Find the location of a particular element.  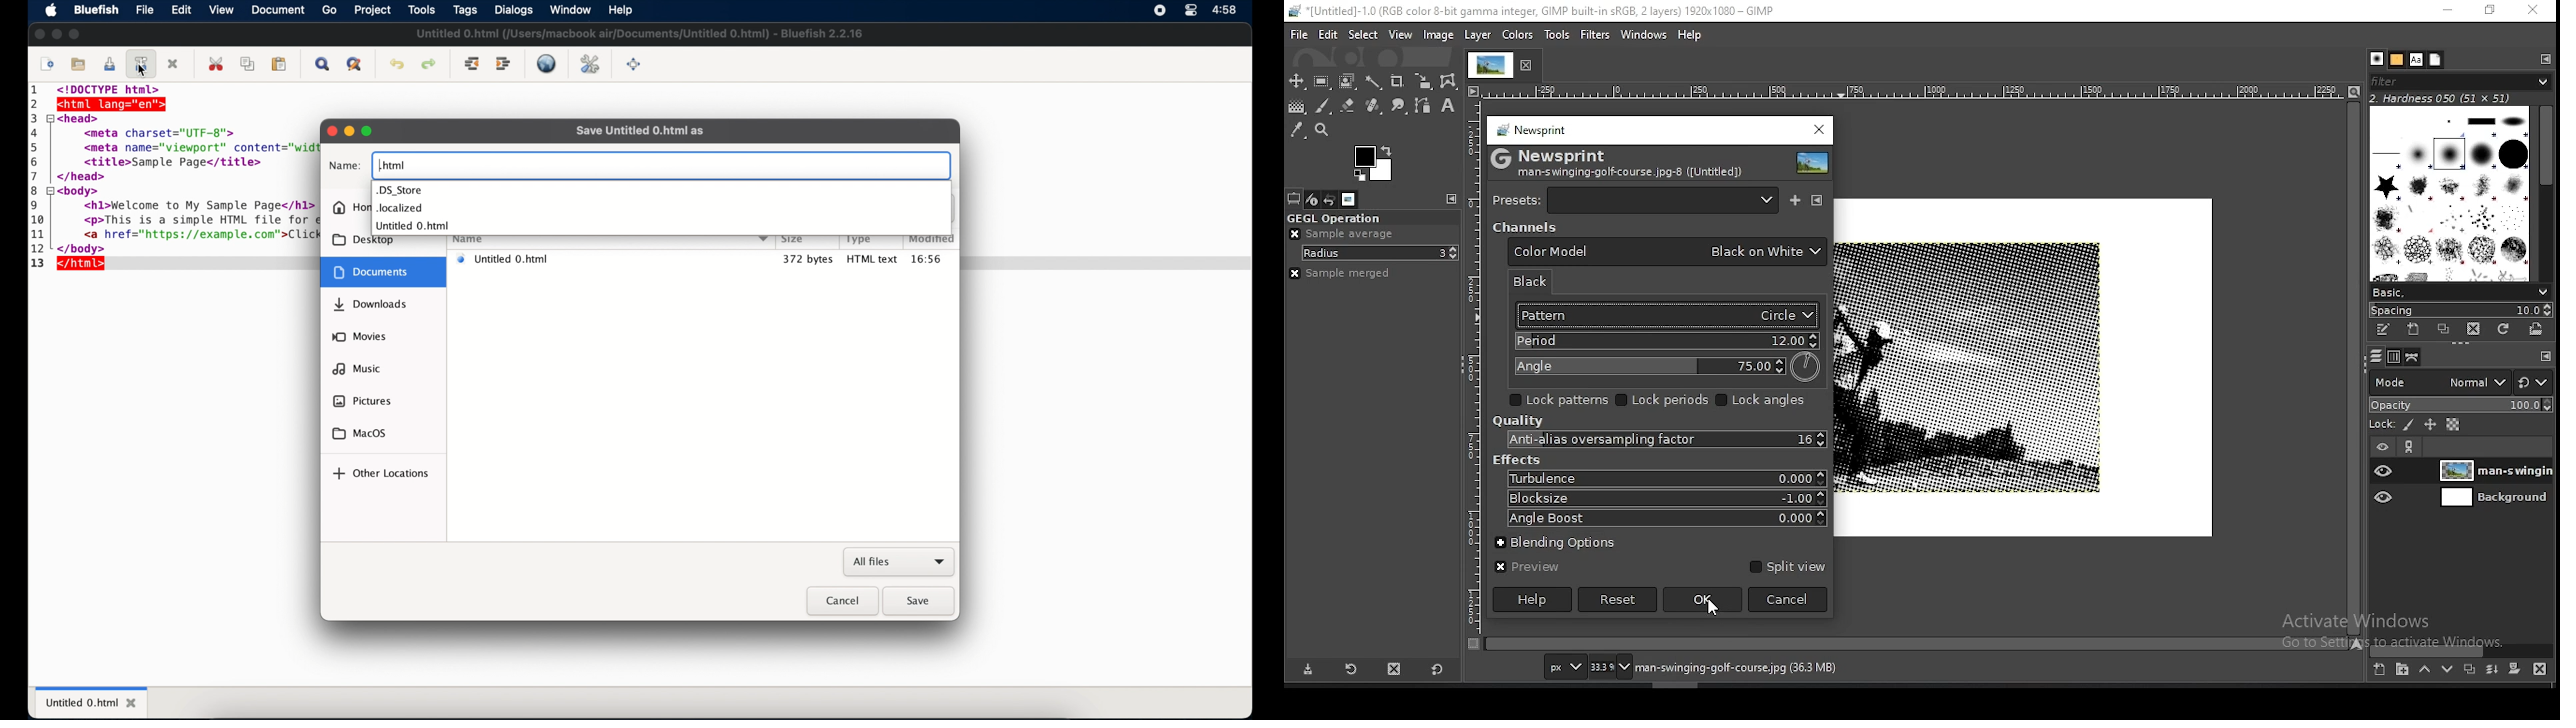

control center is located at coordinates (1190, 11).